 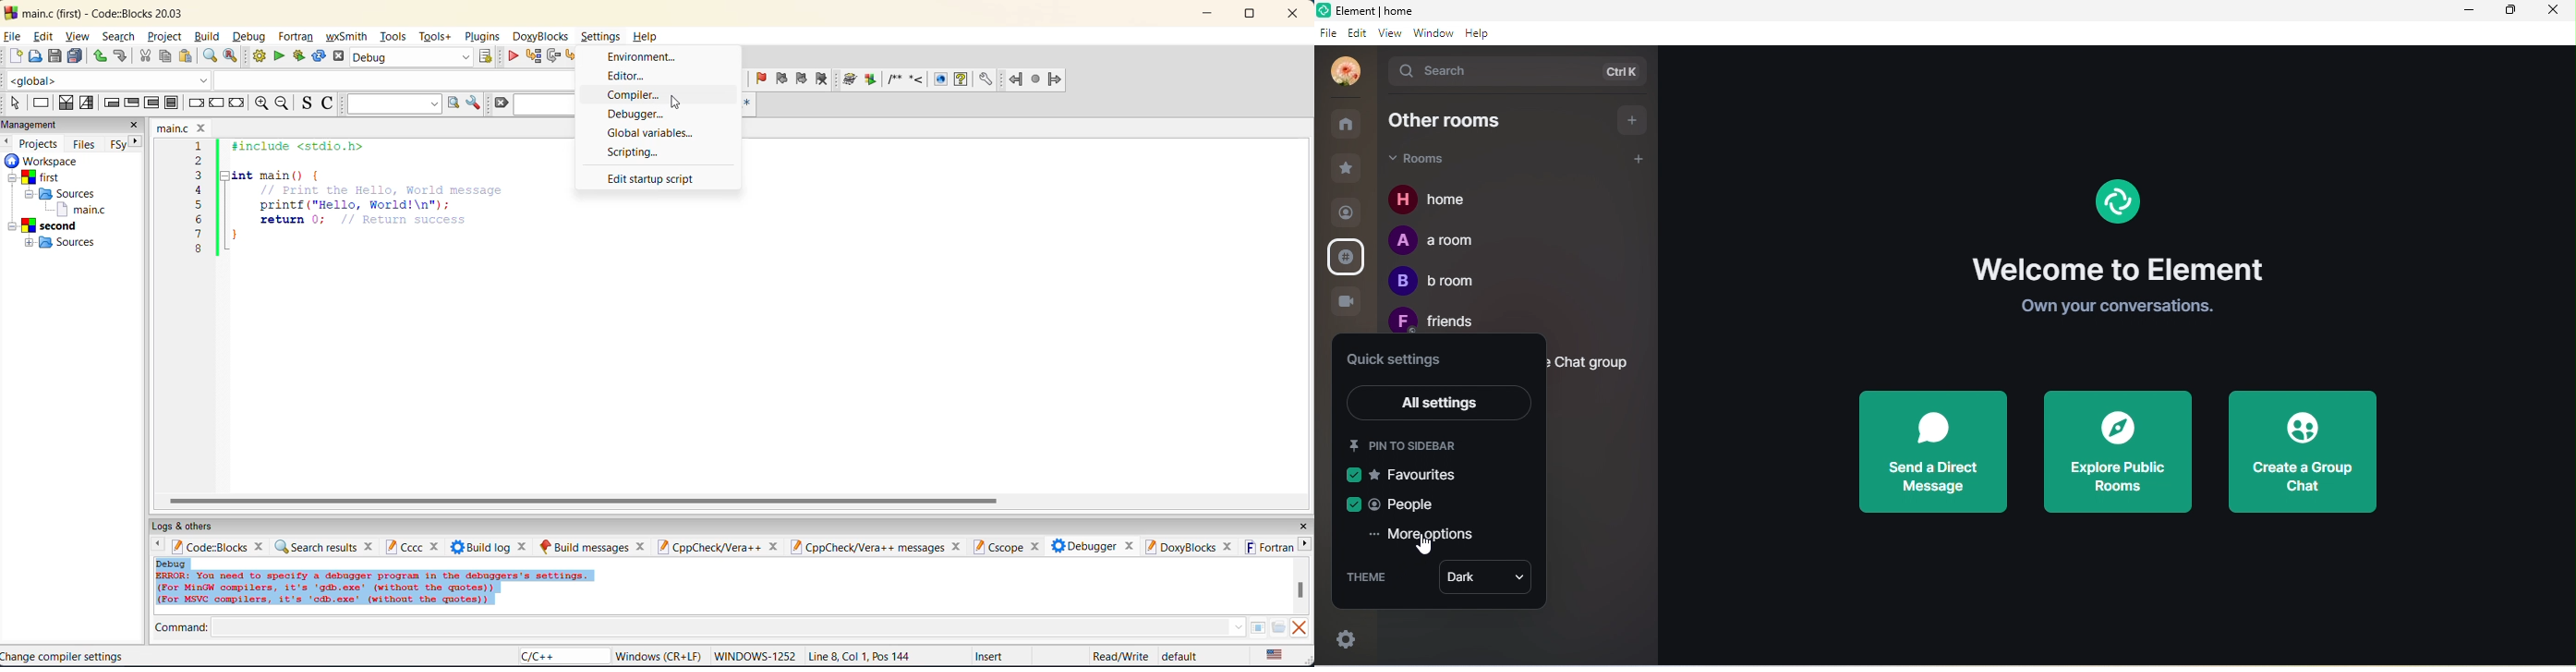 What do you see at coordinates (221, 546) in the screenshot?
I see `code:blocks` at bounding box center [221, 546].